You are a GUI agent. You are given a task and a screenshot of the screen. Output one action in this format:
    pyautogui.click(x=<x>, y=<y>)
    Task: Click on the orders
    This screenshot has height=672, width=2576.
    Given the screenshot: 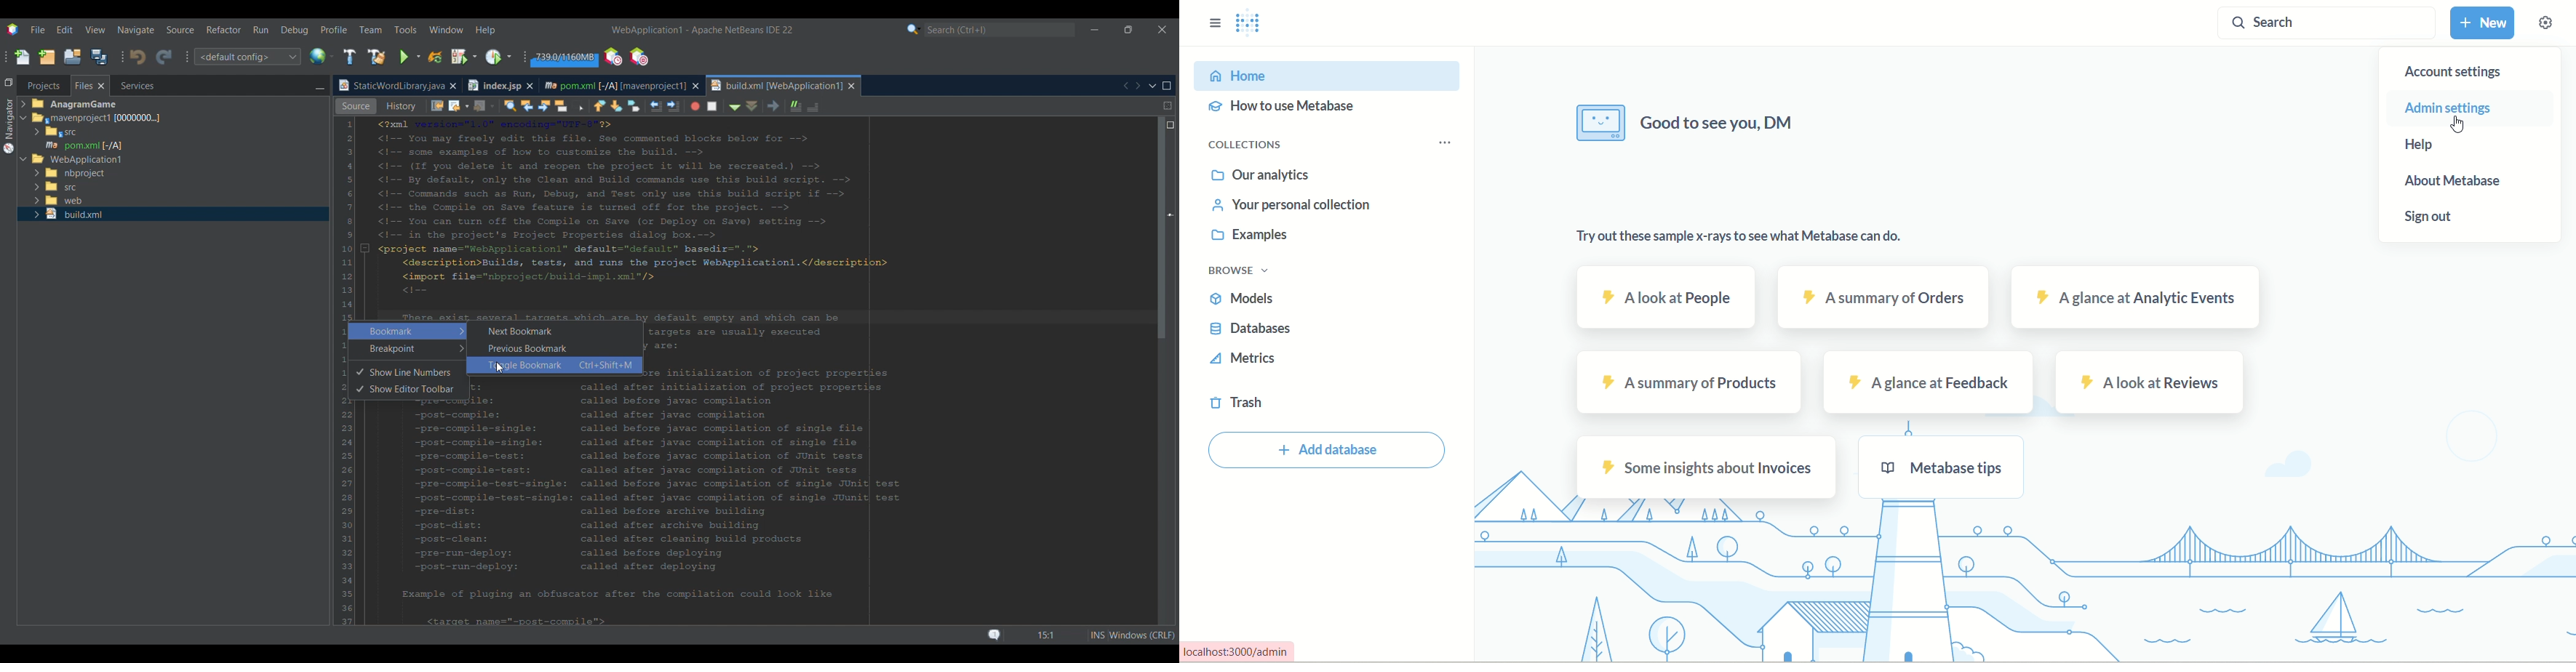 What is the action you would take?
    pyautogui.click(x=1883, y=298)
    